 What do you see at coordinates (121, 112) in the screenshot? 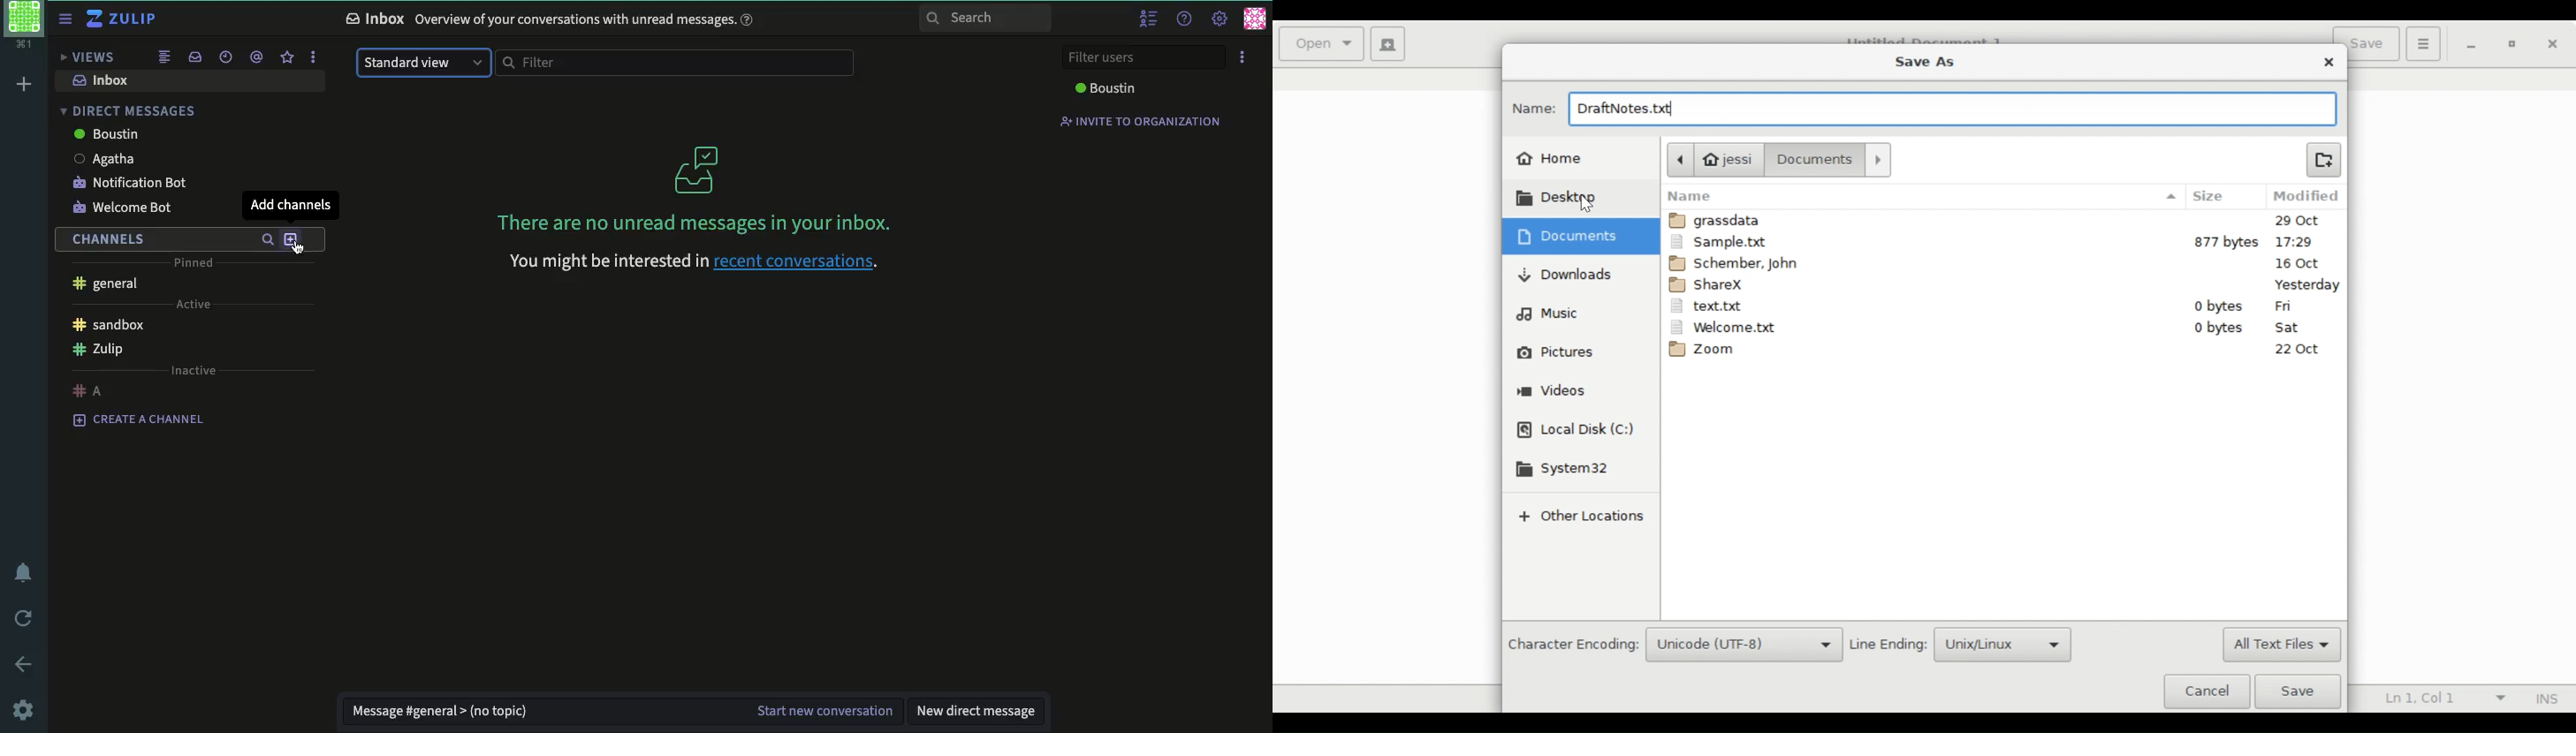
I see `direct messages` at bounding box center [121, 112].